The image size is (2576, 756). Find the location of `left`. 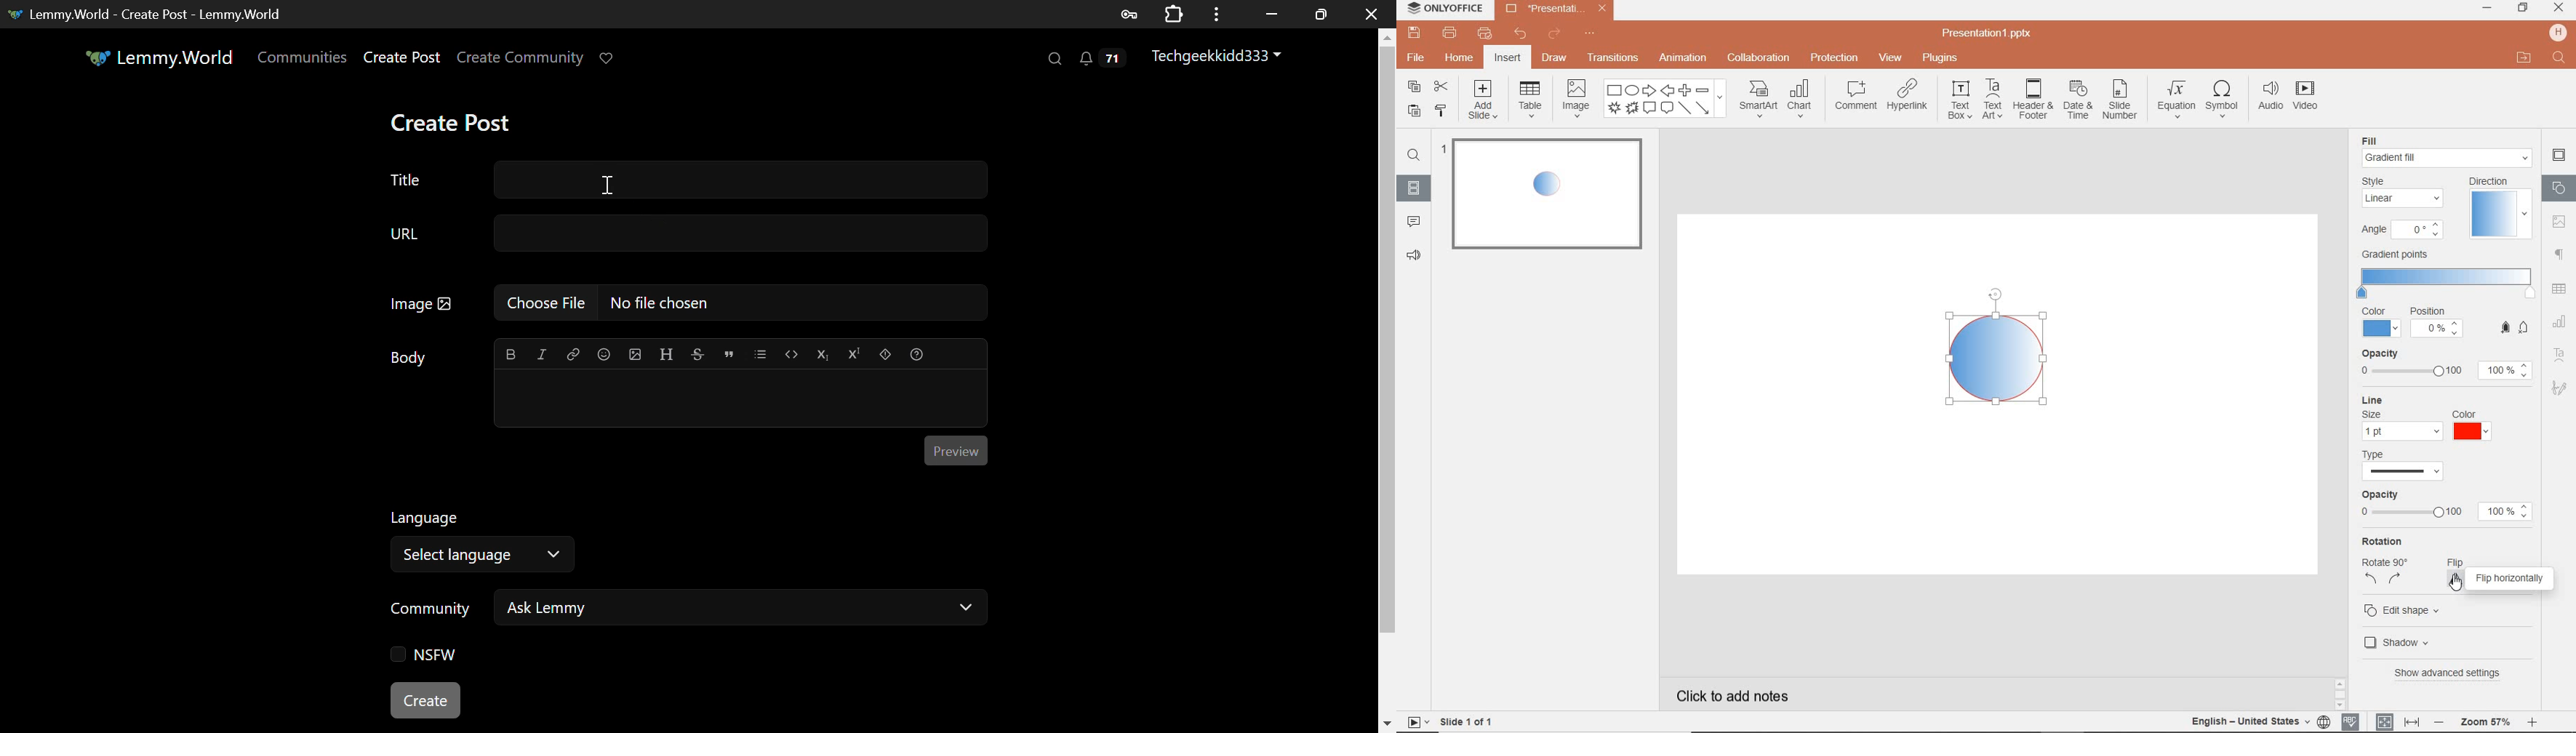

left is located at coordinates (2372, 581).